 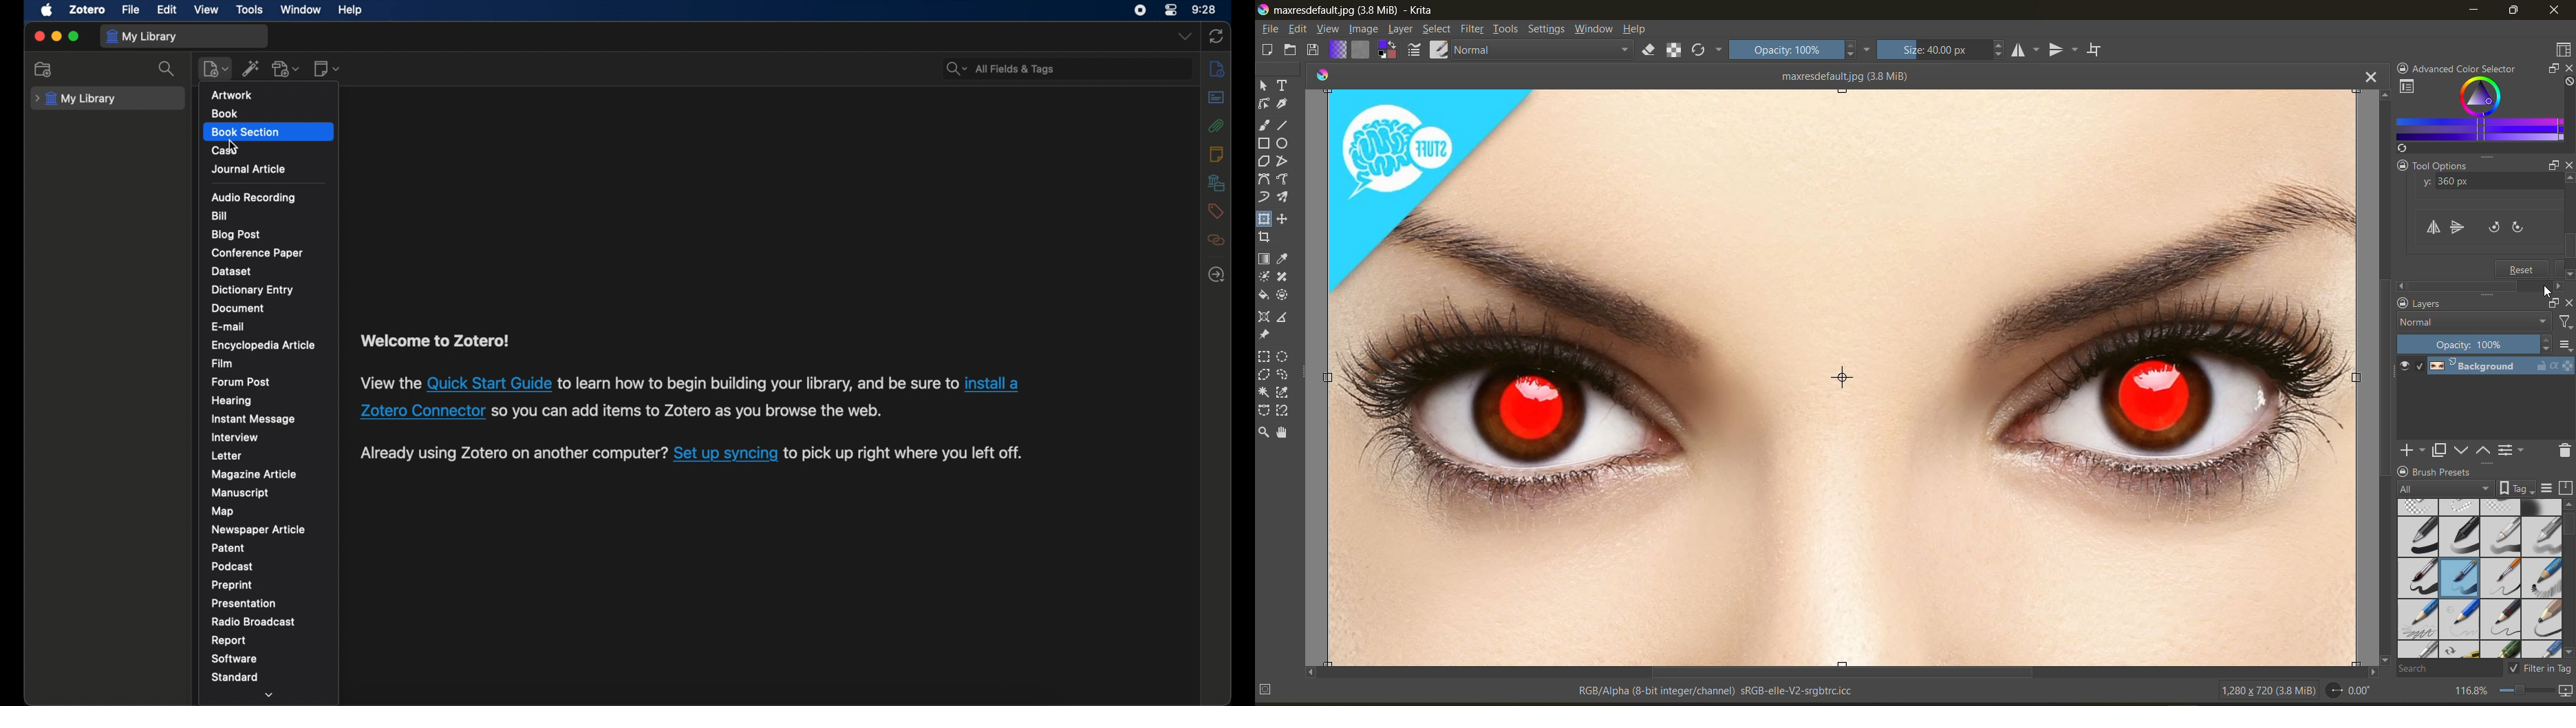 What do you see at coordinates (1265, 218) in the screenshot?
I see `tool` at bounding box center [1265, 218].